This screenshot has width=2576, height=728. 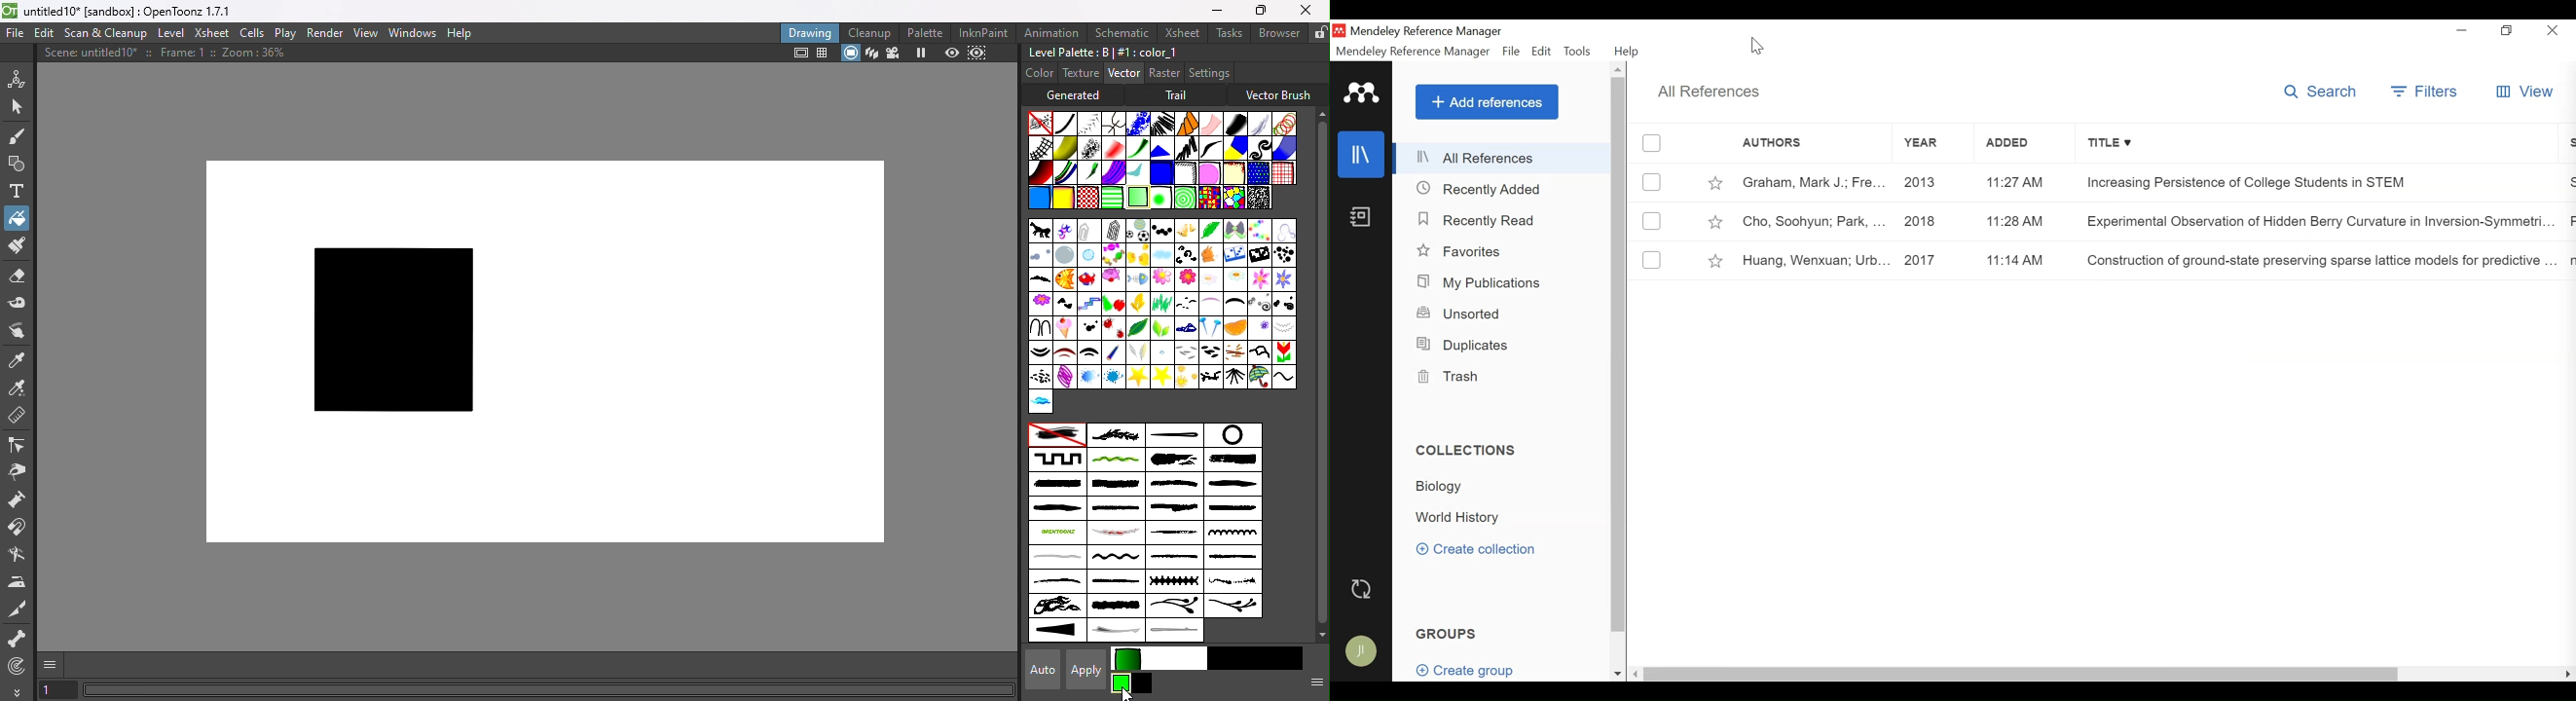 I want to click on return to previous style, so click(x=1143, y=684).